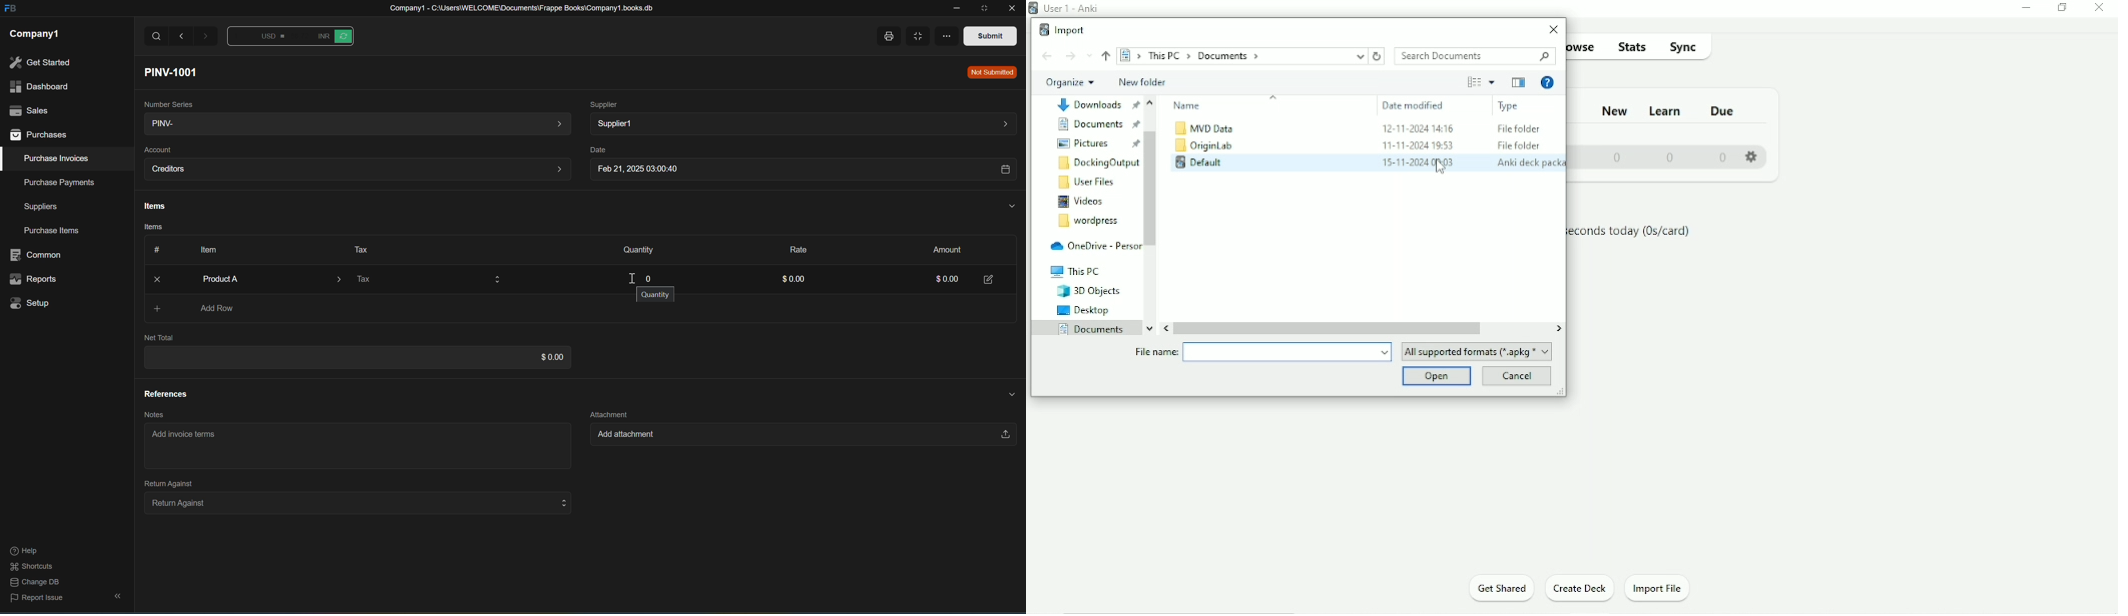  Describe the element at coordinates (1075, 272) in the screenshot. I see `This PC` at that location.